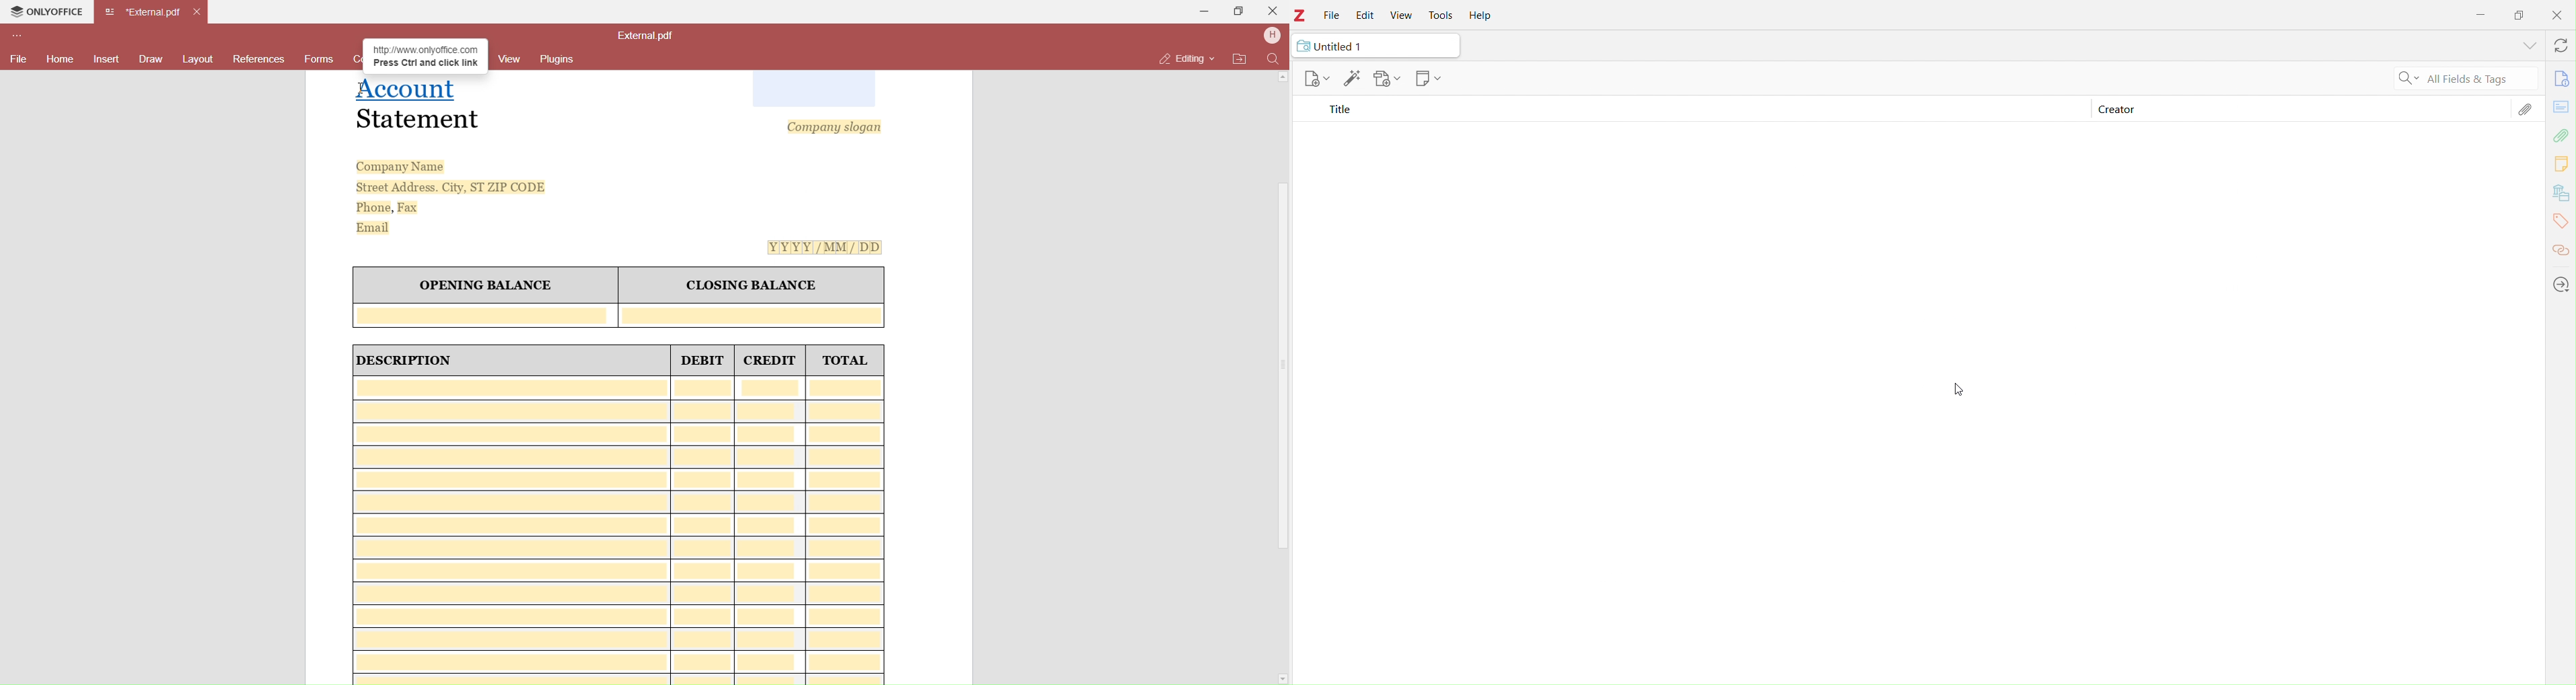 The width and height of the screenshot is (2576, 700). I want to click on Onlyoffice Tab, so click(50, 13).